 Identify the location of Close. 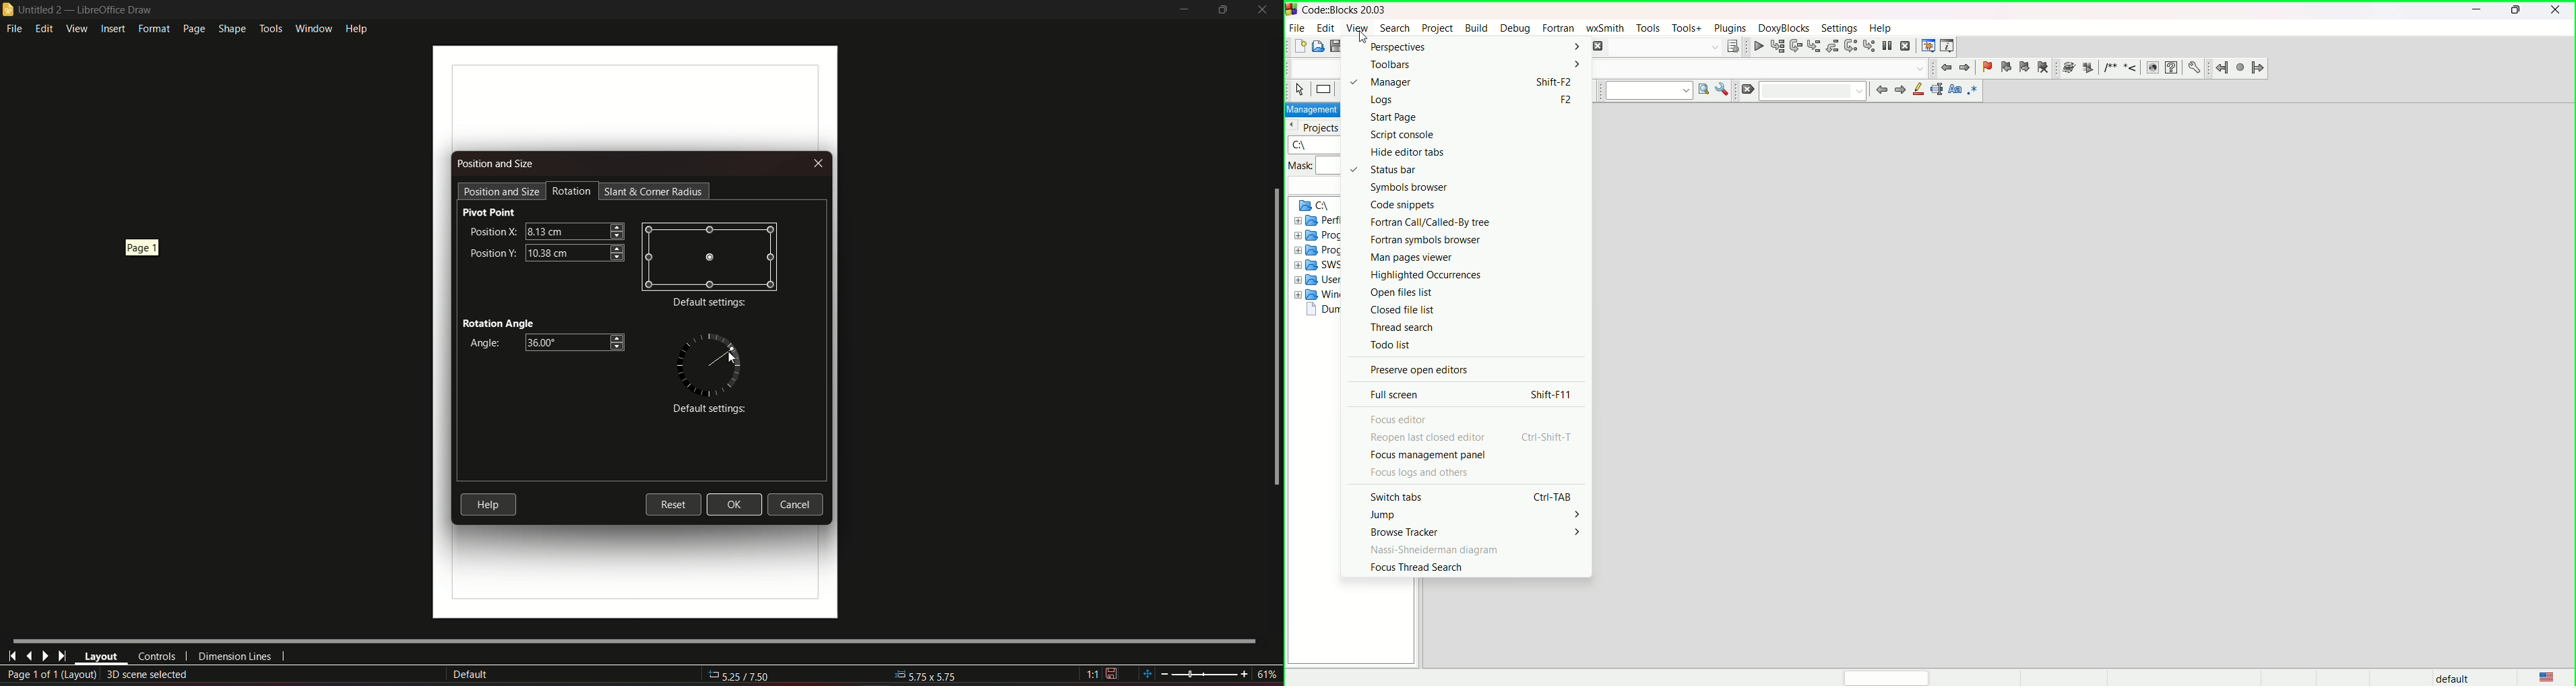
(817, 164).